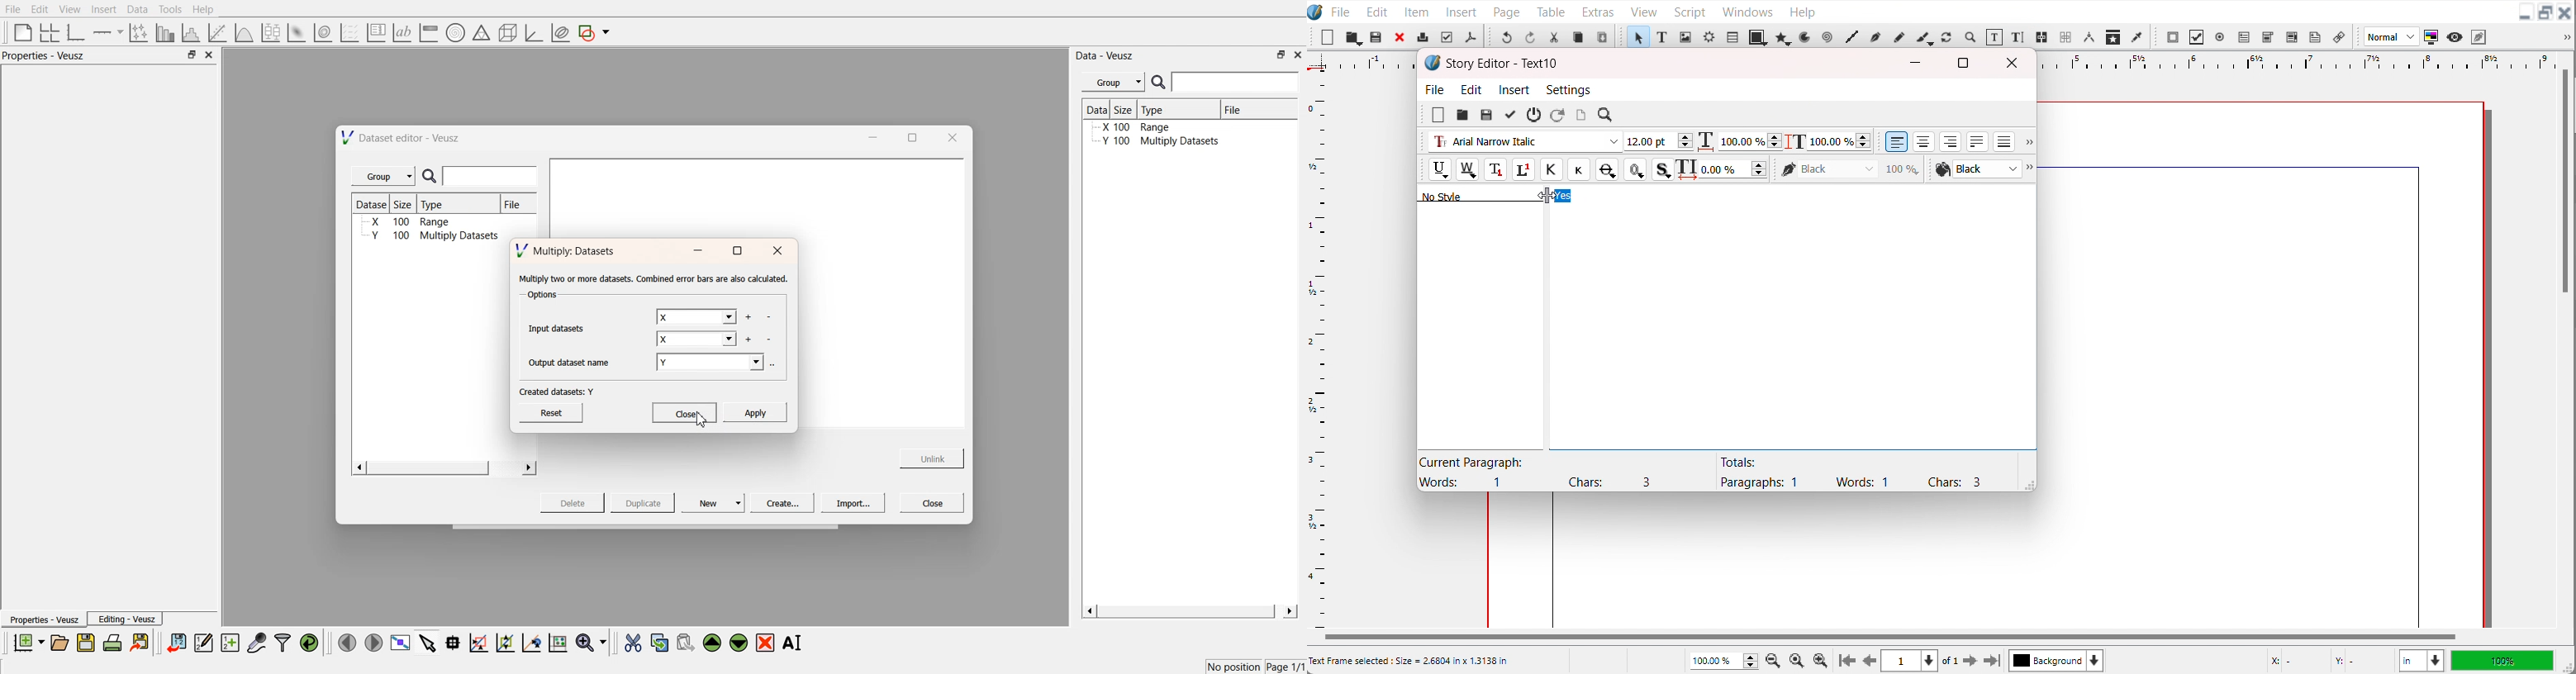 The image size is (2576, 700). What do you see at coordinates (376, 33) in the screenshot?
I see `plot key` at bounding box center [376, 33].